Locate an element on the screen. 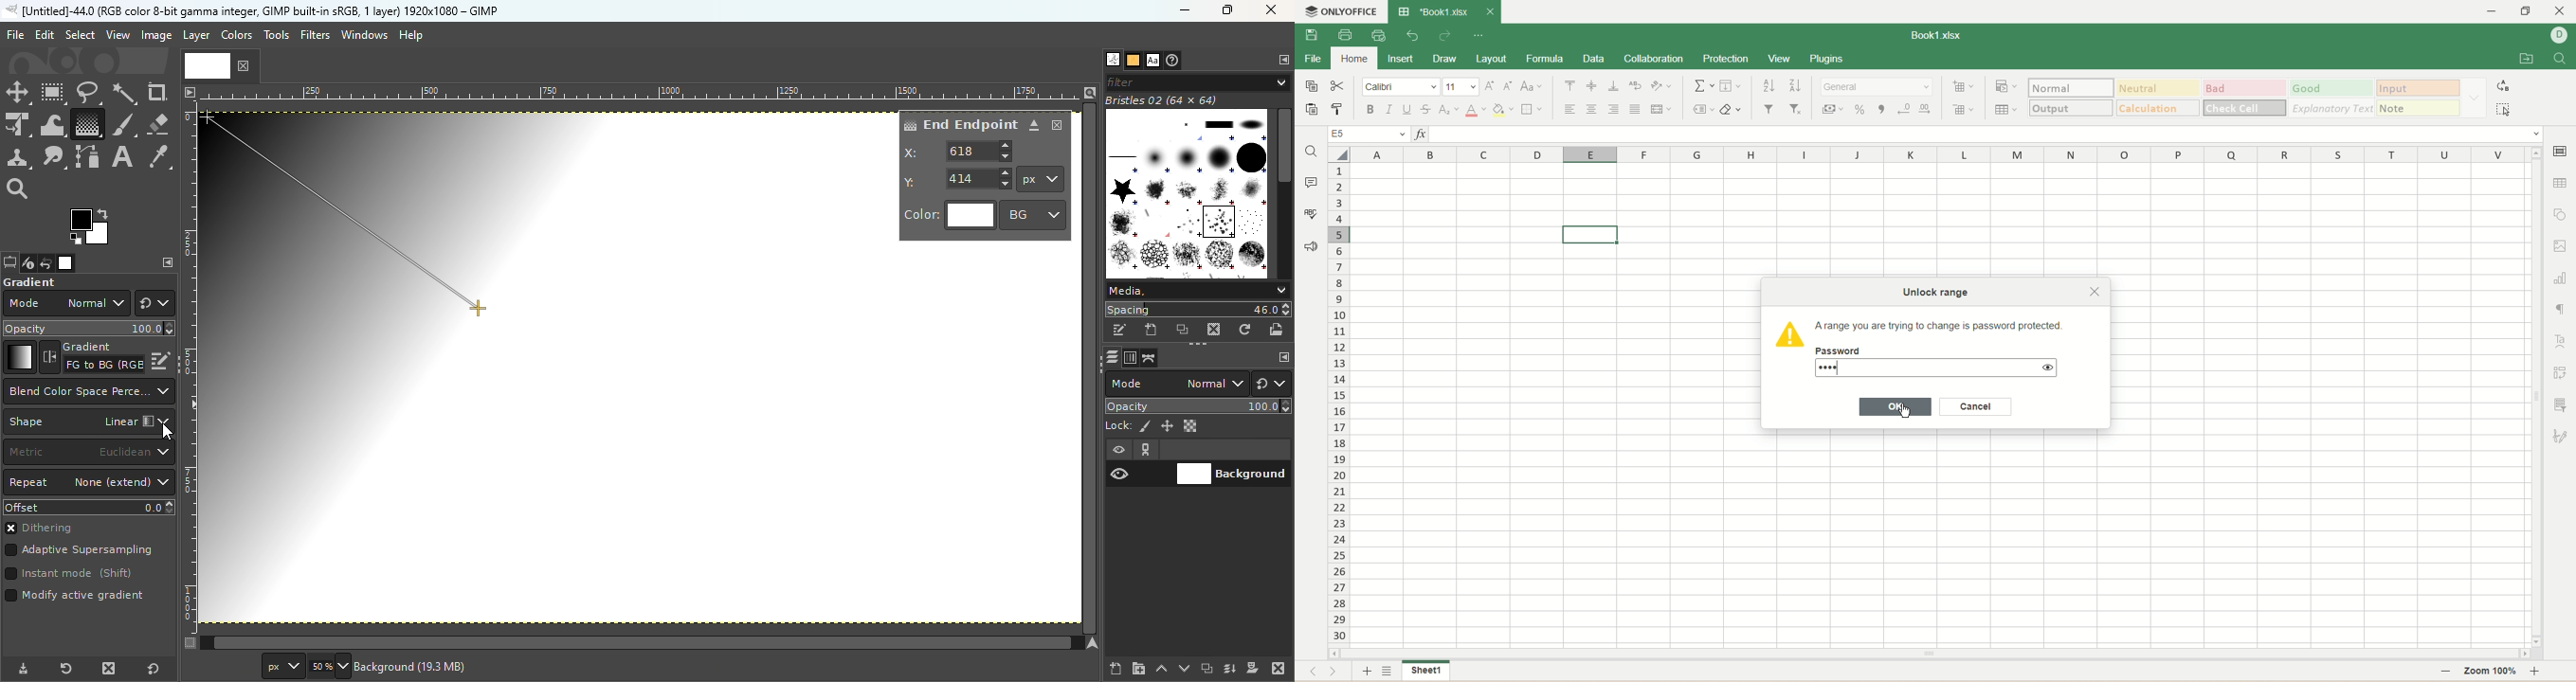 The width and height of the screenshot is (2576, 700). Configure this tab is located at coordinates (1282, 61).